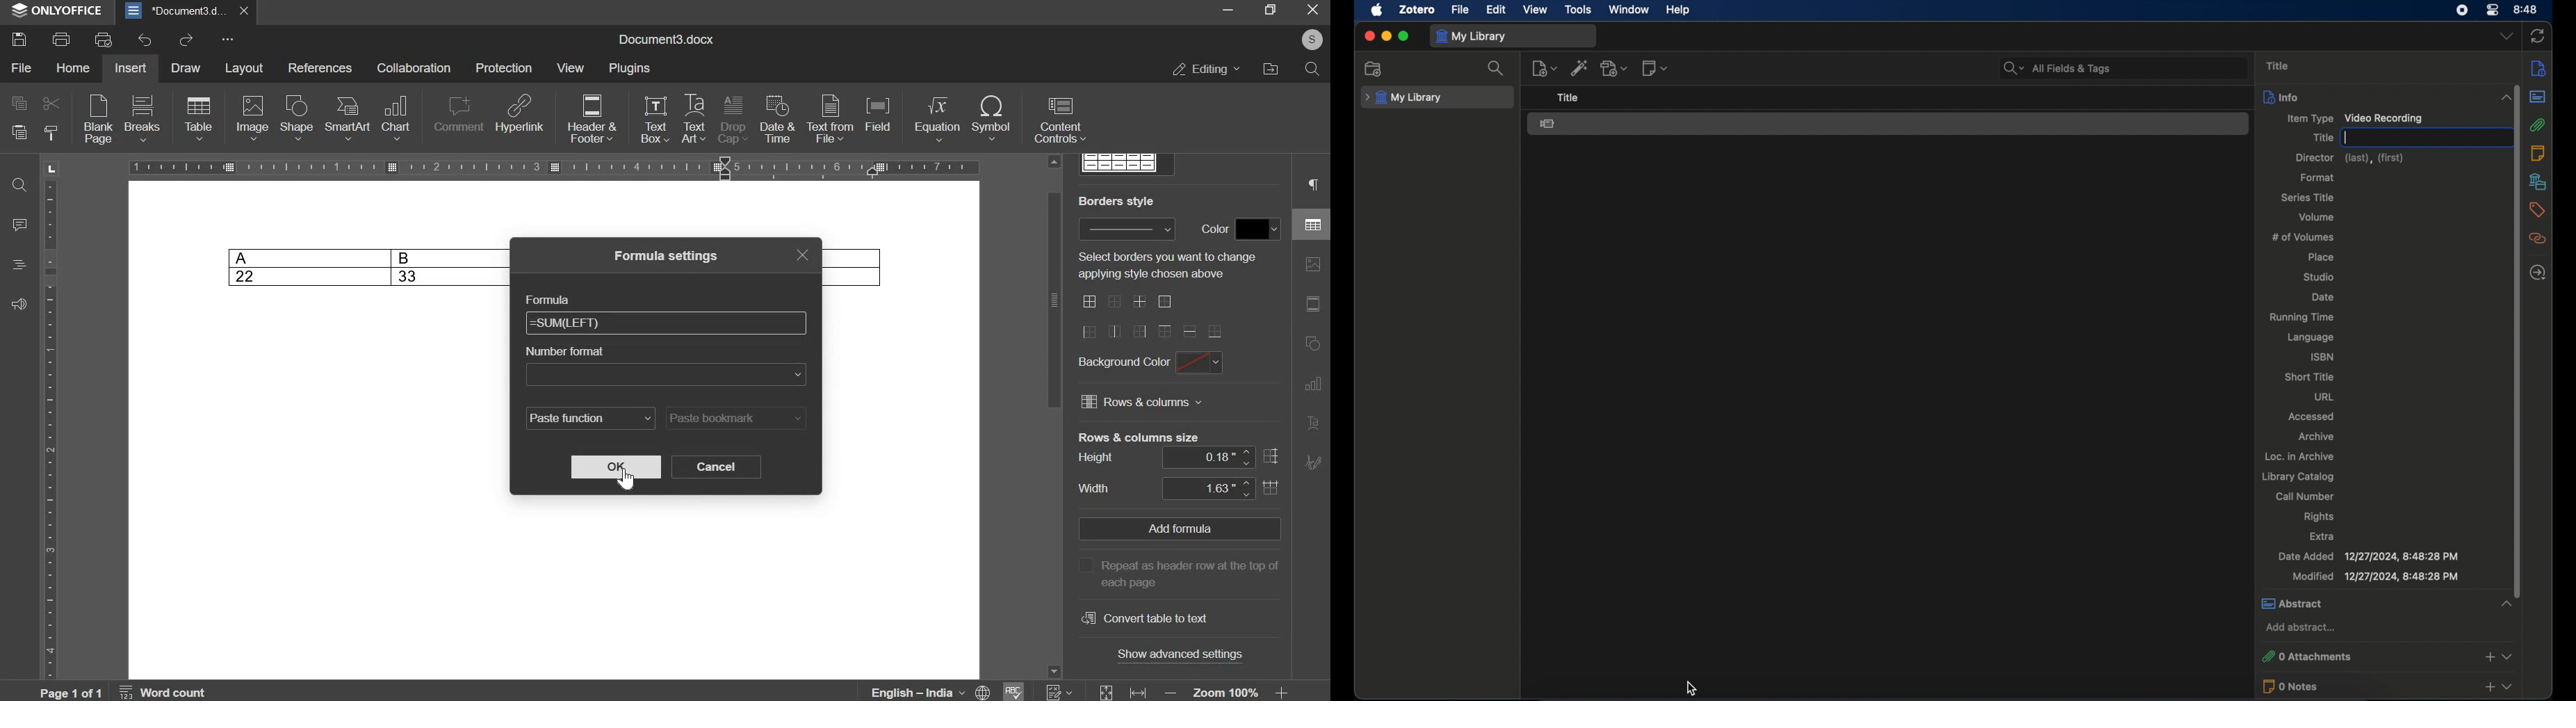  What do you see at coordinates (2388, 604) in the screenshot?
I see `abstract` at bounding box center [2388, 604].